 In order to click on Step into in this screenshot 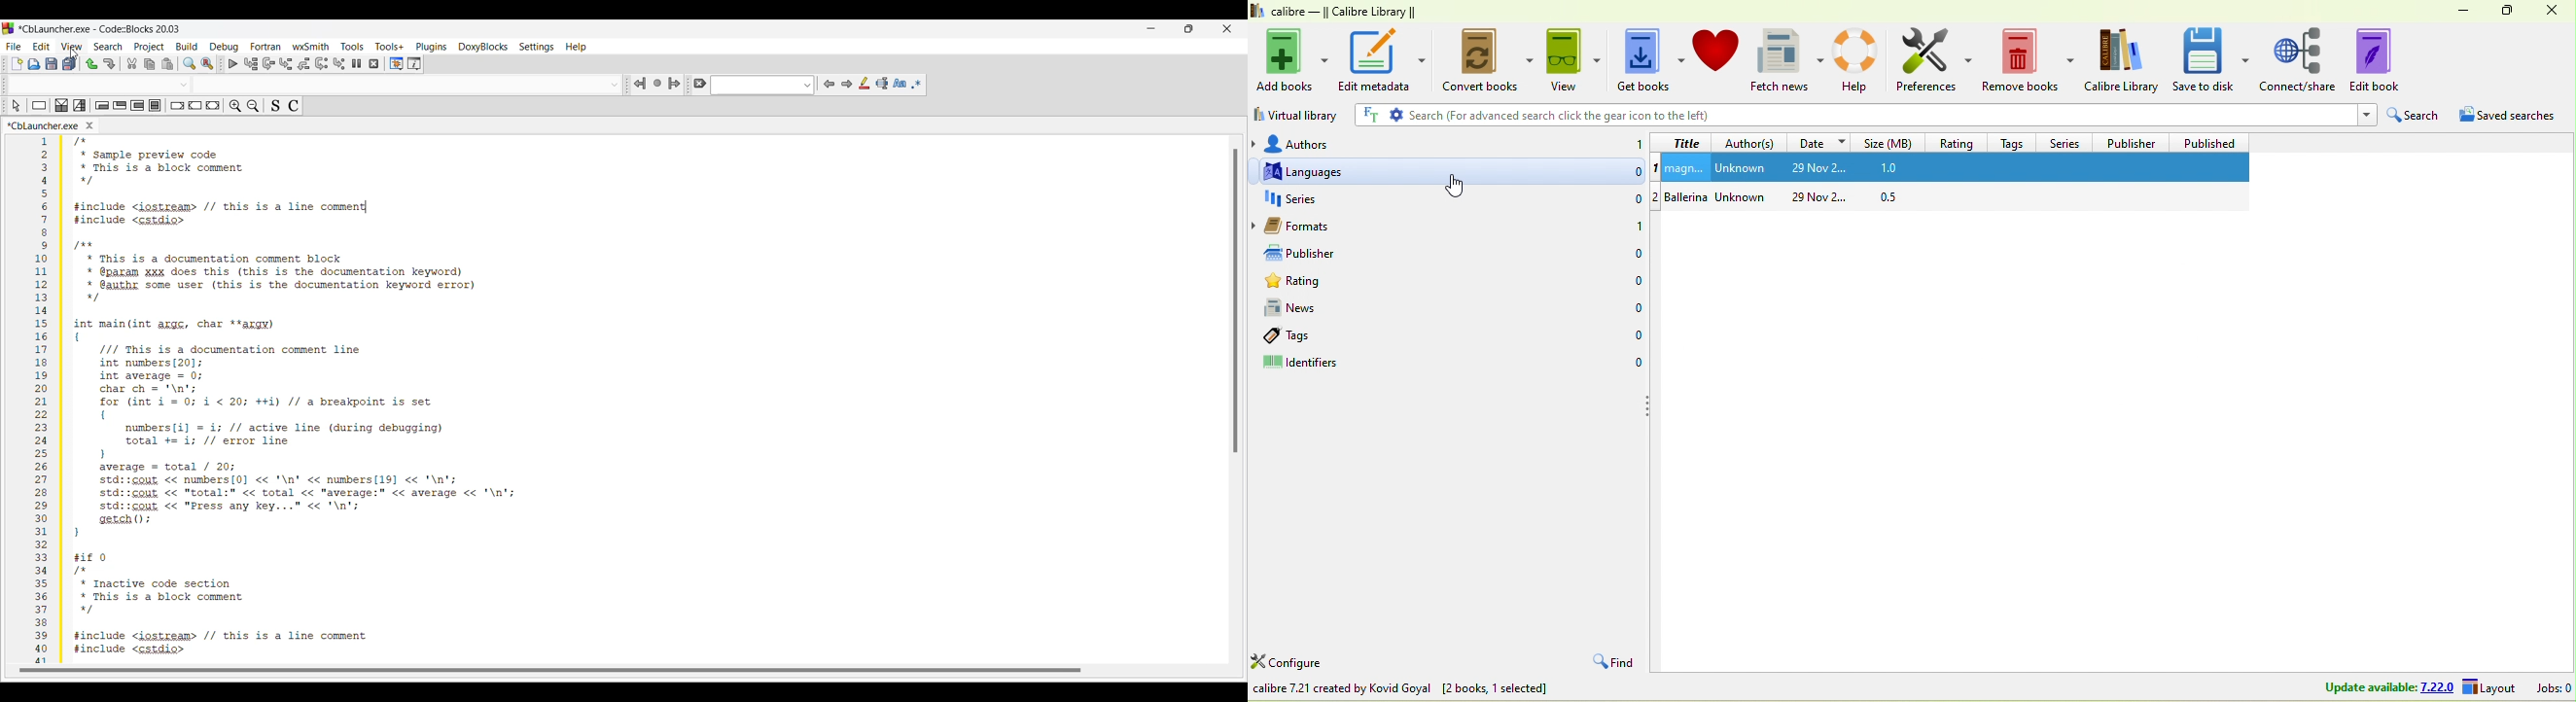, I will do `click(286, 64)`.